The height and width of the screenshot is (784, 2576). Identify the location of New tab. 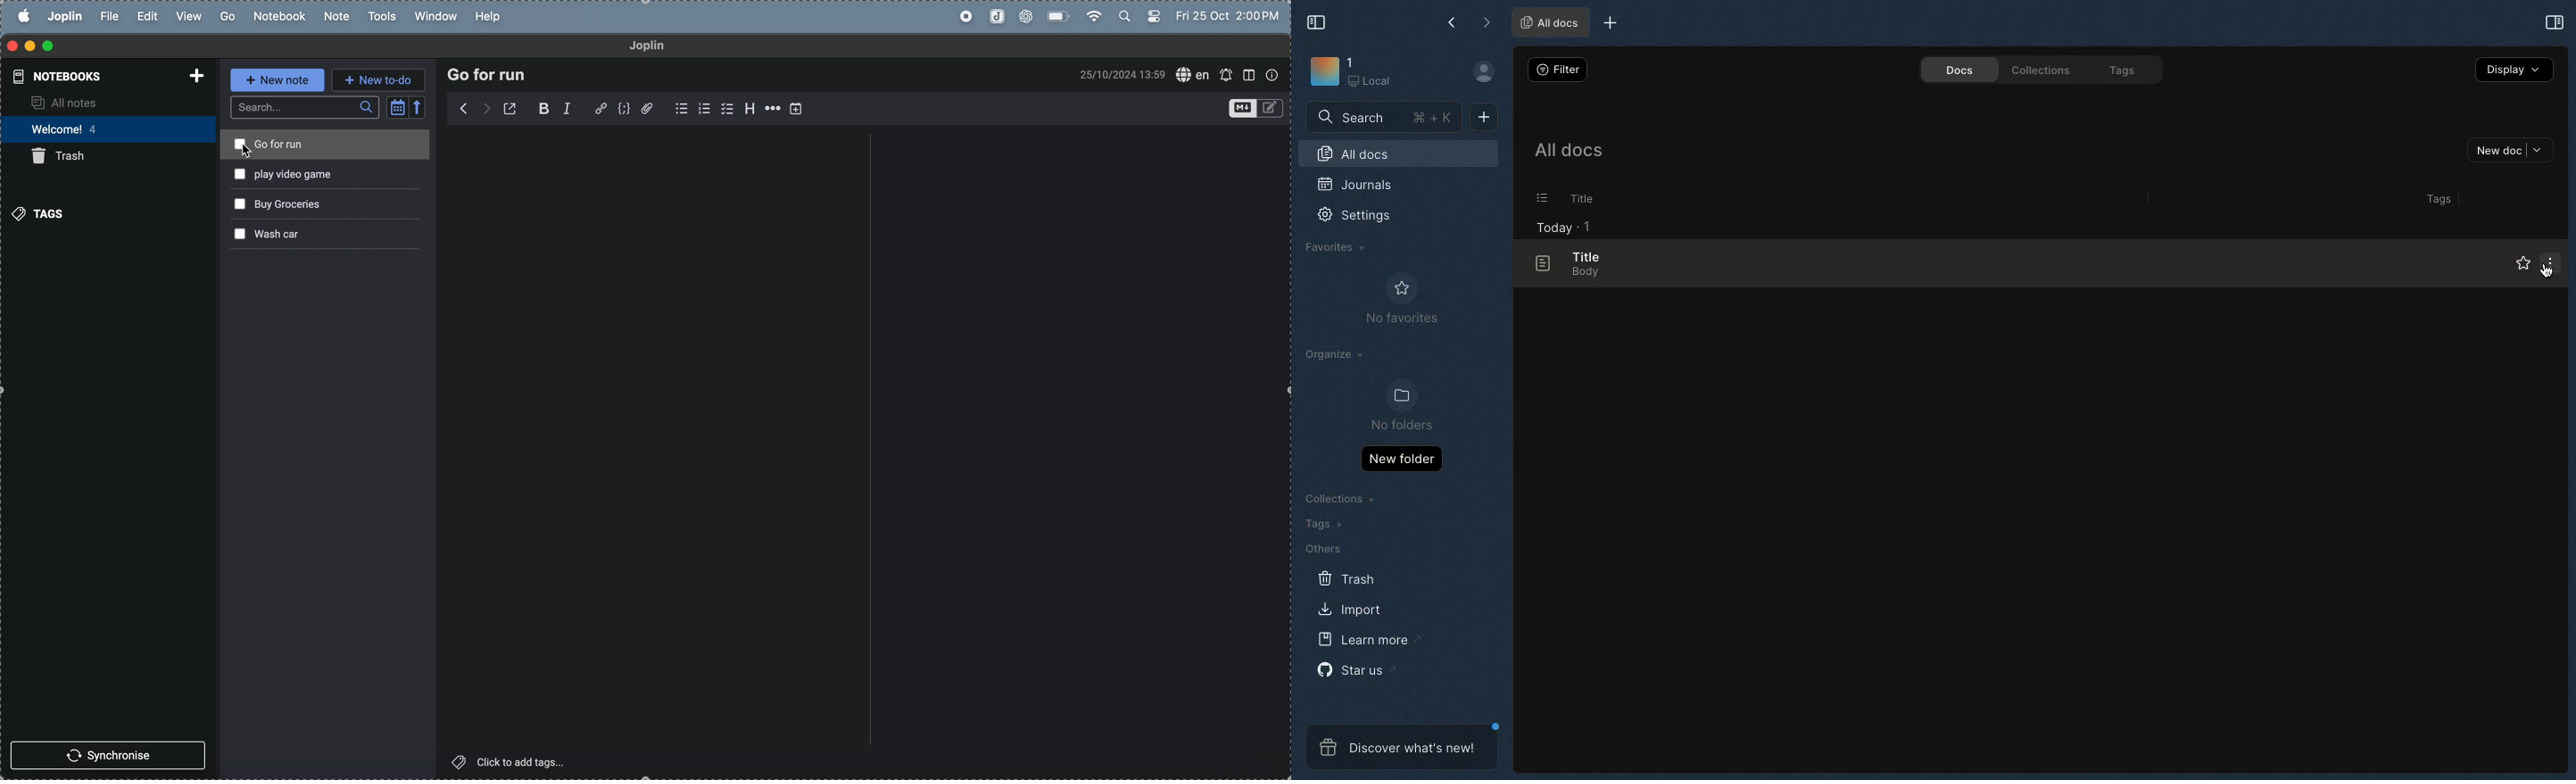
(1607, 24).